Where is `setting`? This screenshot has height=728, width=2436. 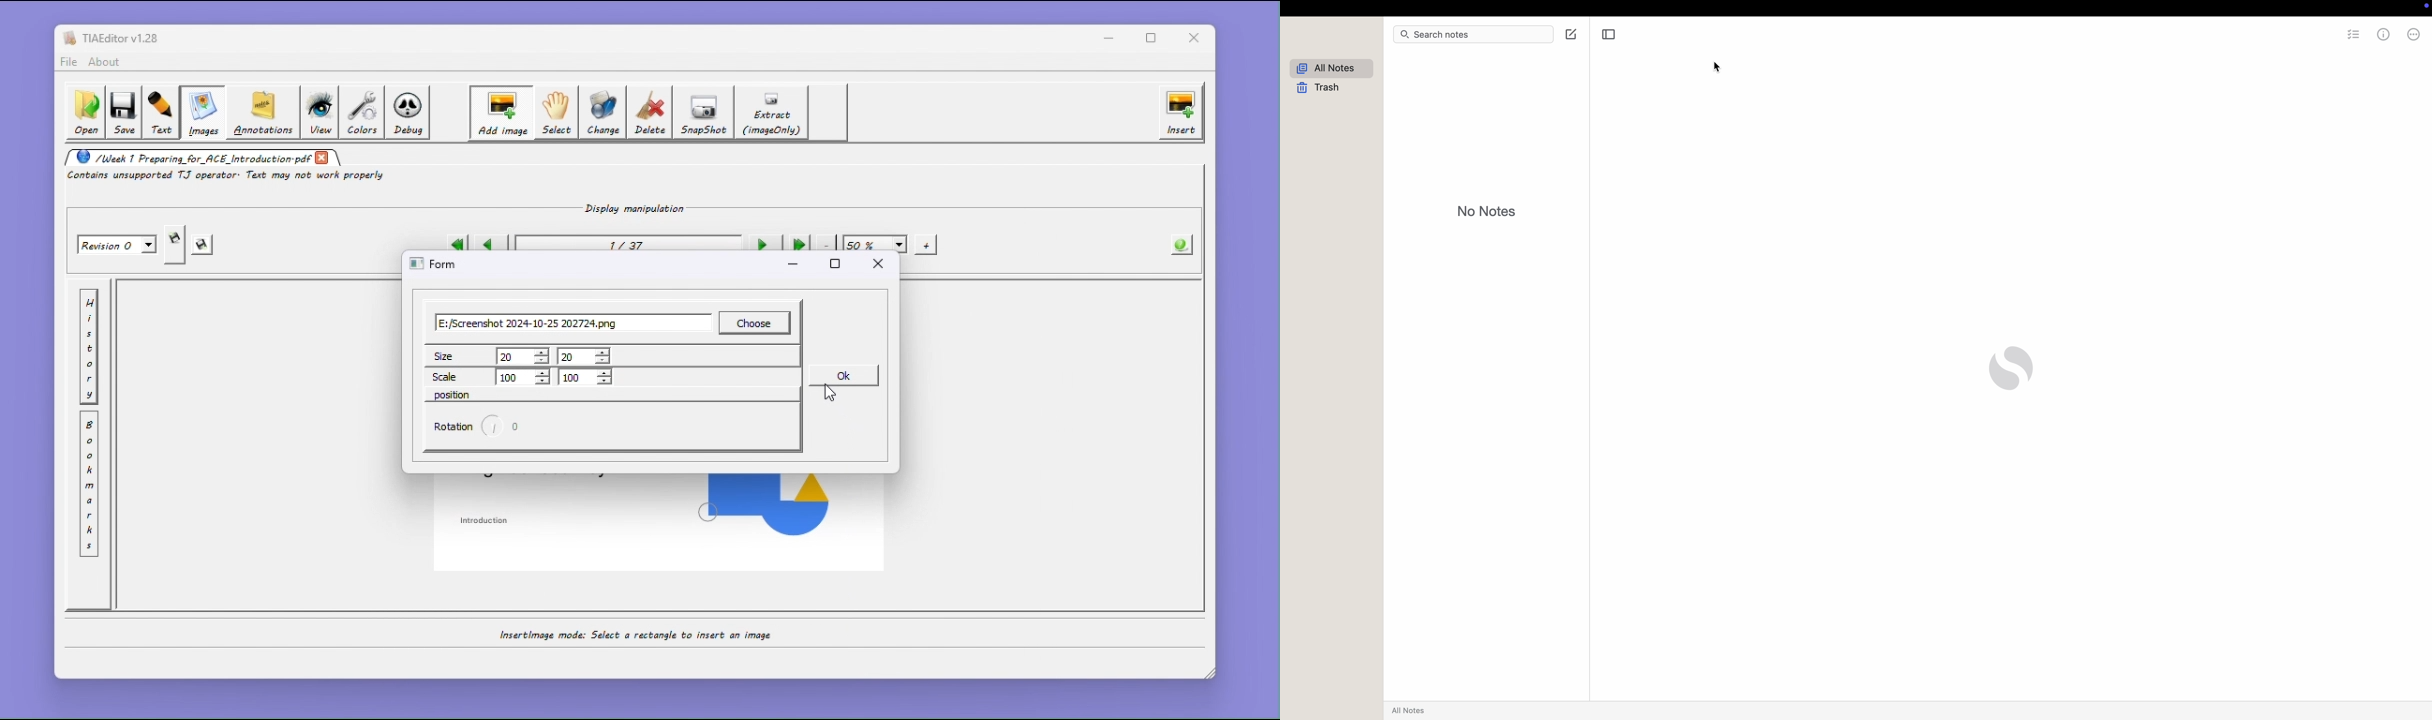 setting is located at coordinates (2352, 36).